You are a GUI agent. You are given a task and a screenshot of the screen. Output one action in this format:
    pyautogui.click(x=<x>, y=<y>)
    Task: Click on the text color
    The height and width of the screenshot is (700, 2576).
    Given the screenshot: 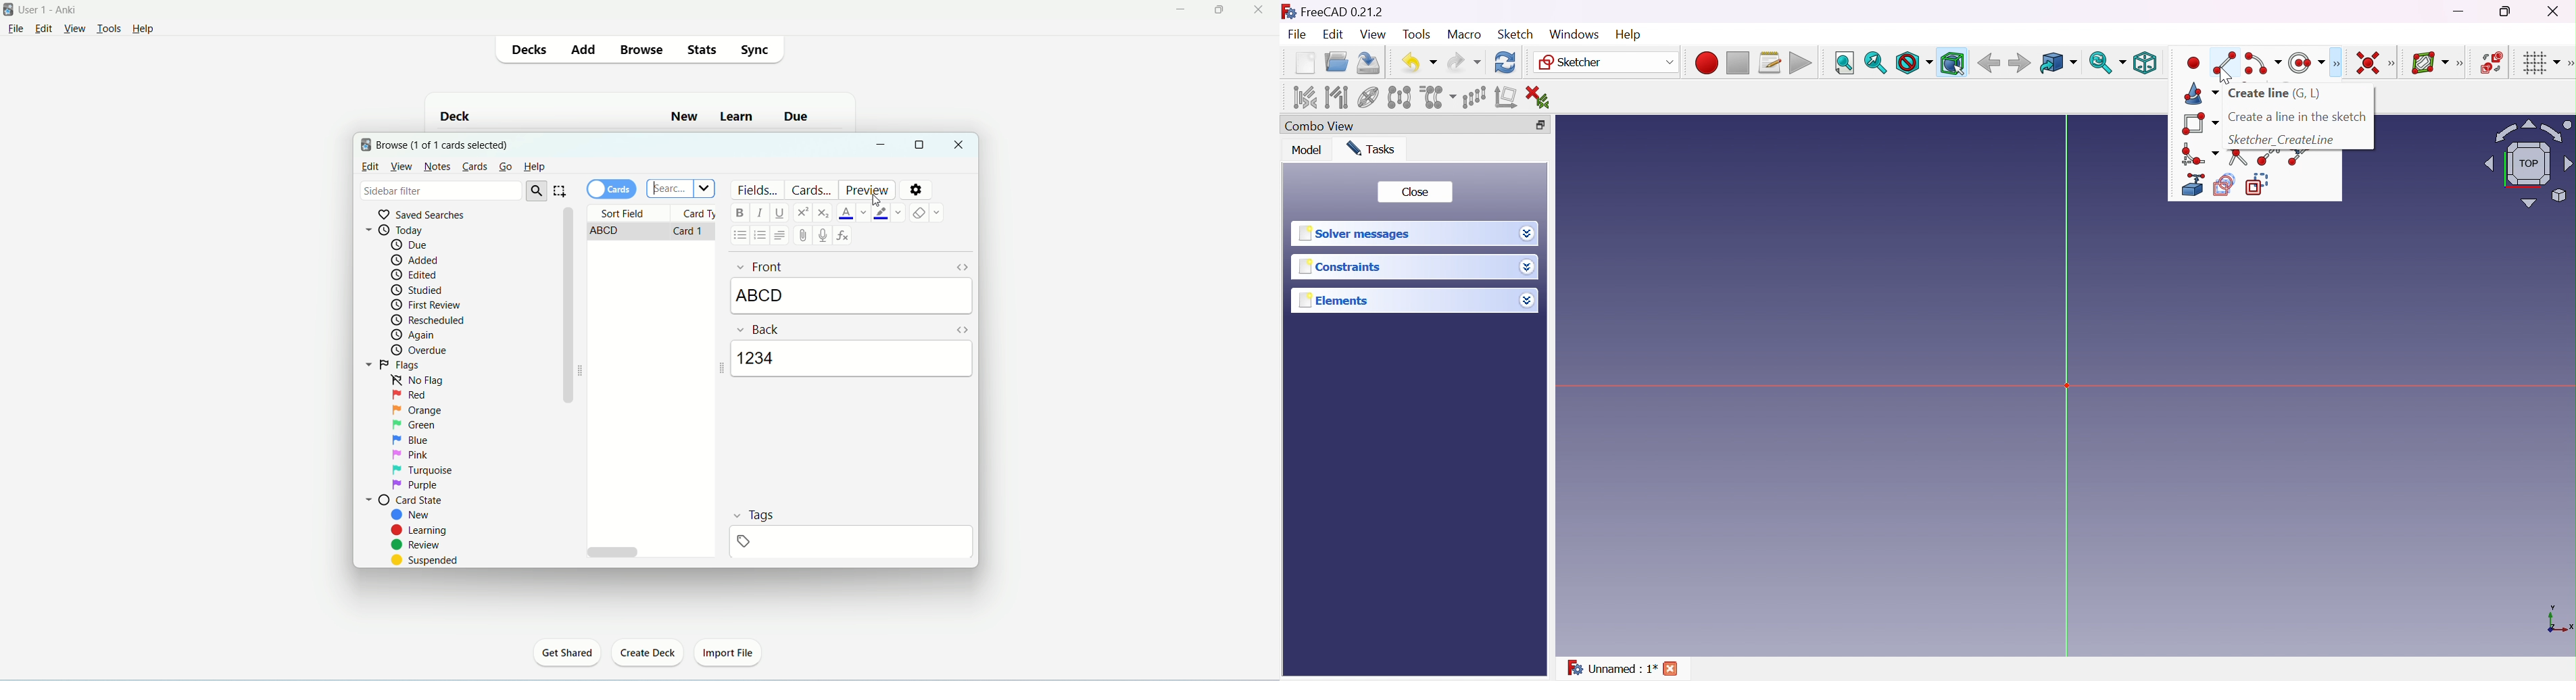 What is the action you would take?
    pyautogui.click(x=855, y=213)
    